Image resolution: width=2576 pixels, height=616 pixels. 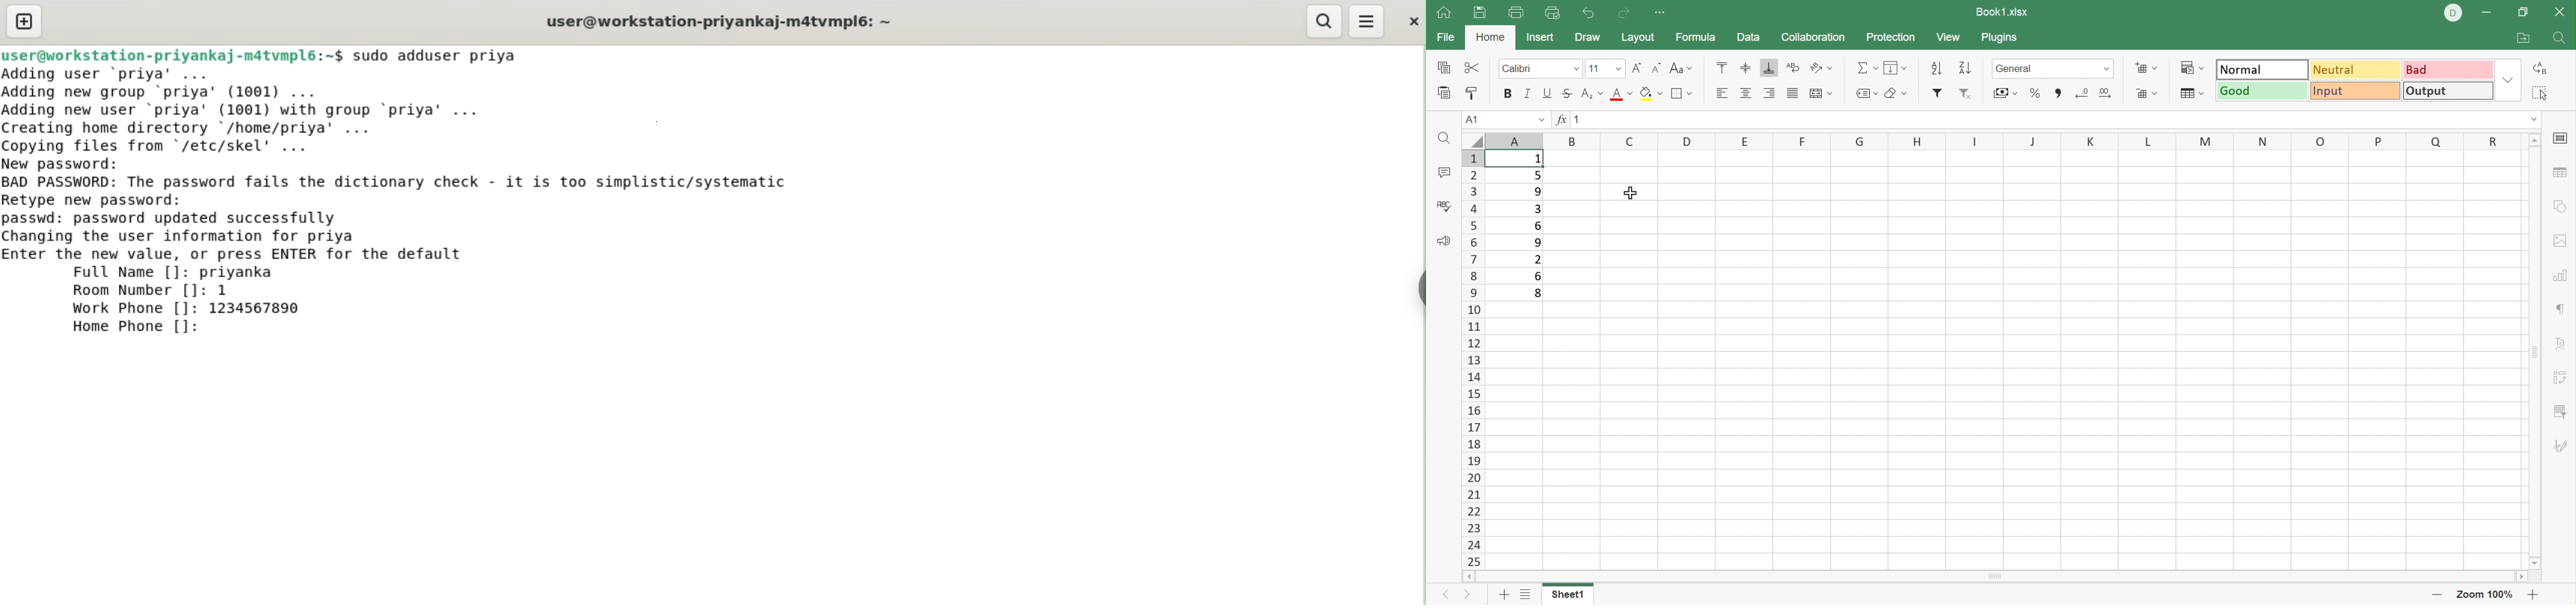 I want to click on Slicer settings, so click(x=2563, y=376).